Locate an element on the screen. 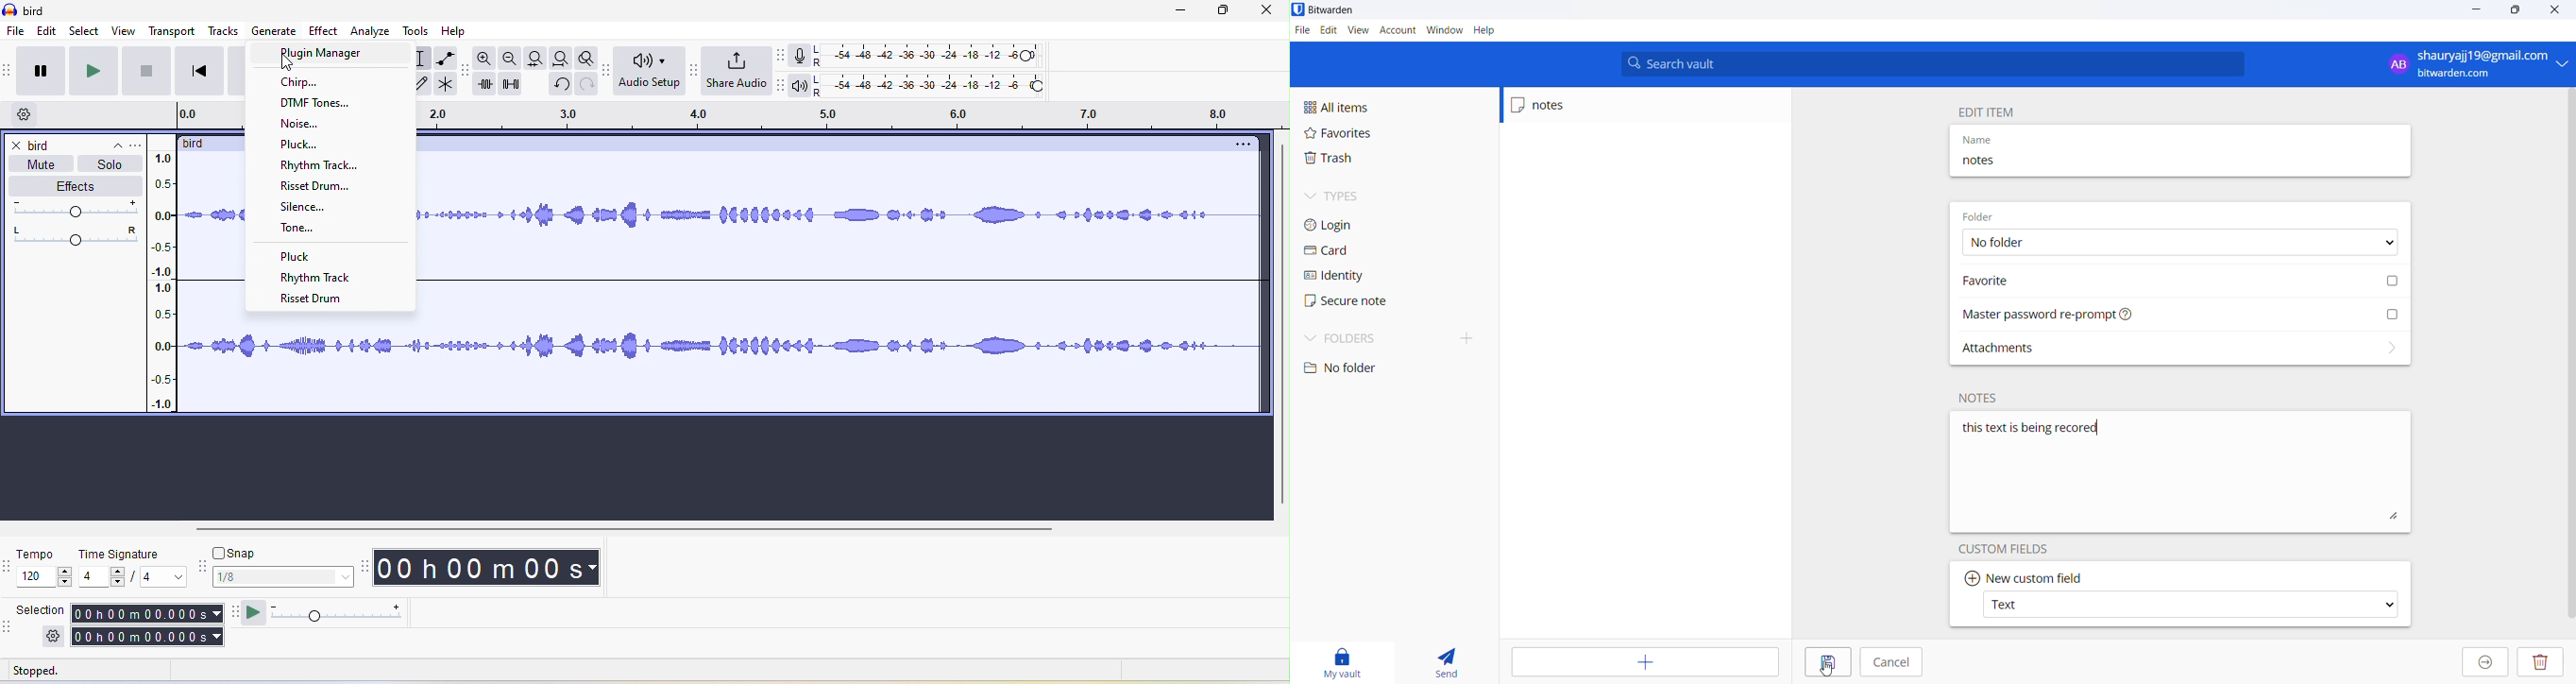  multi tool is located at coordinates (452, 83).